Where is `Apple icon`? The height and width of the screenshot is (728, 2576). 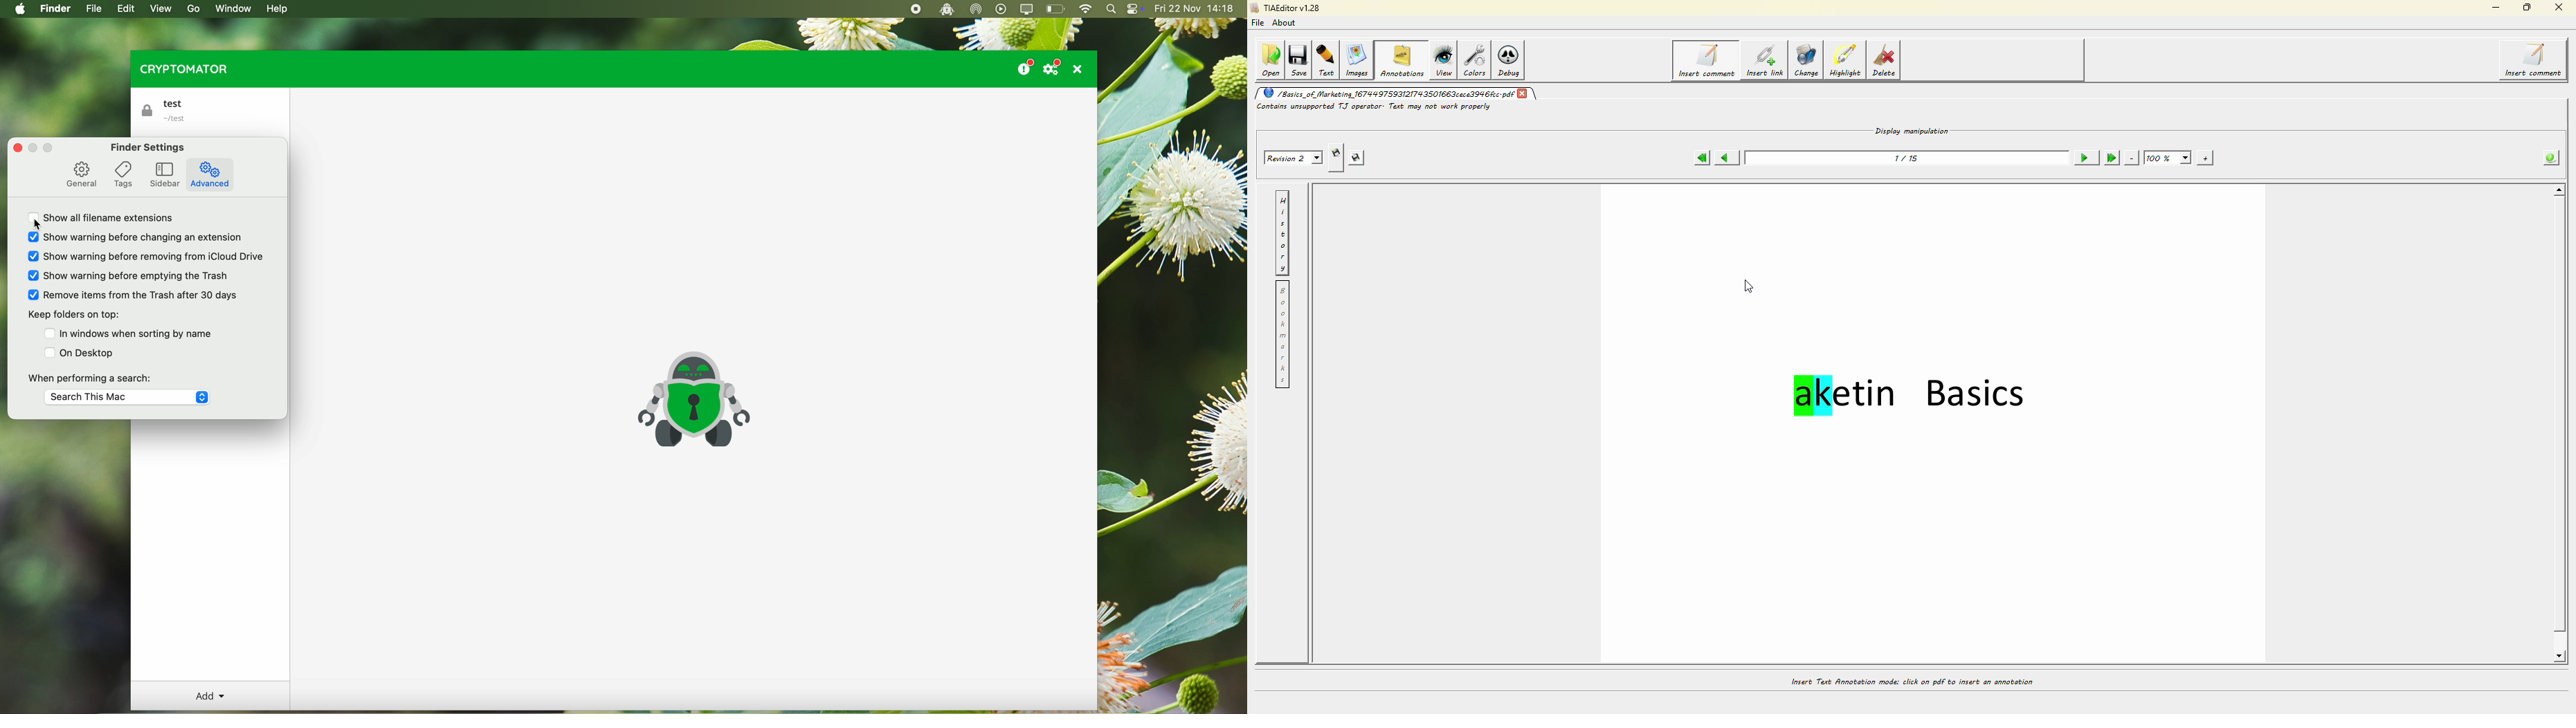 Apple icon is located at coordinates (17, 9).